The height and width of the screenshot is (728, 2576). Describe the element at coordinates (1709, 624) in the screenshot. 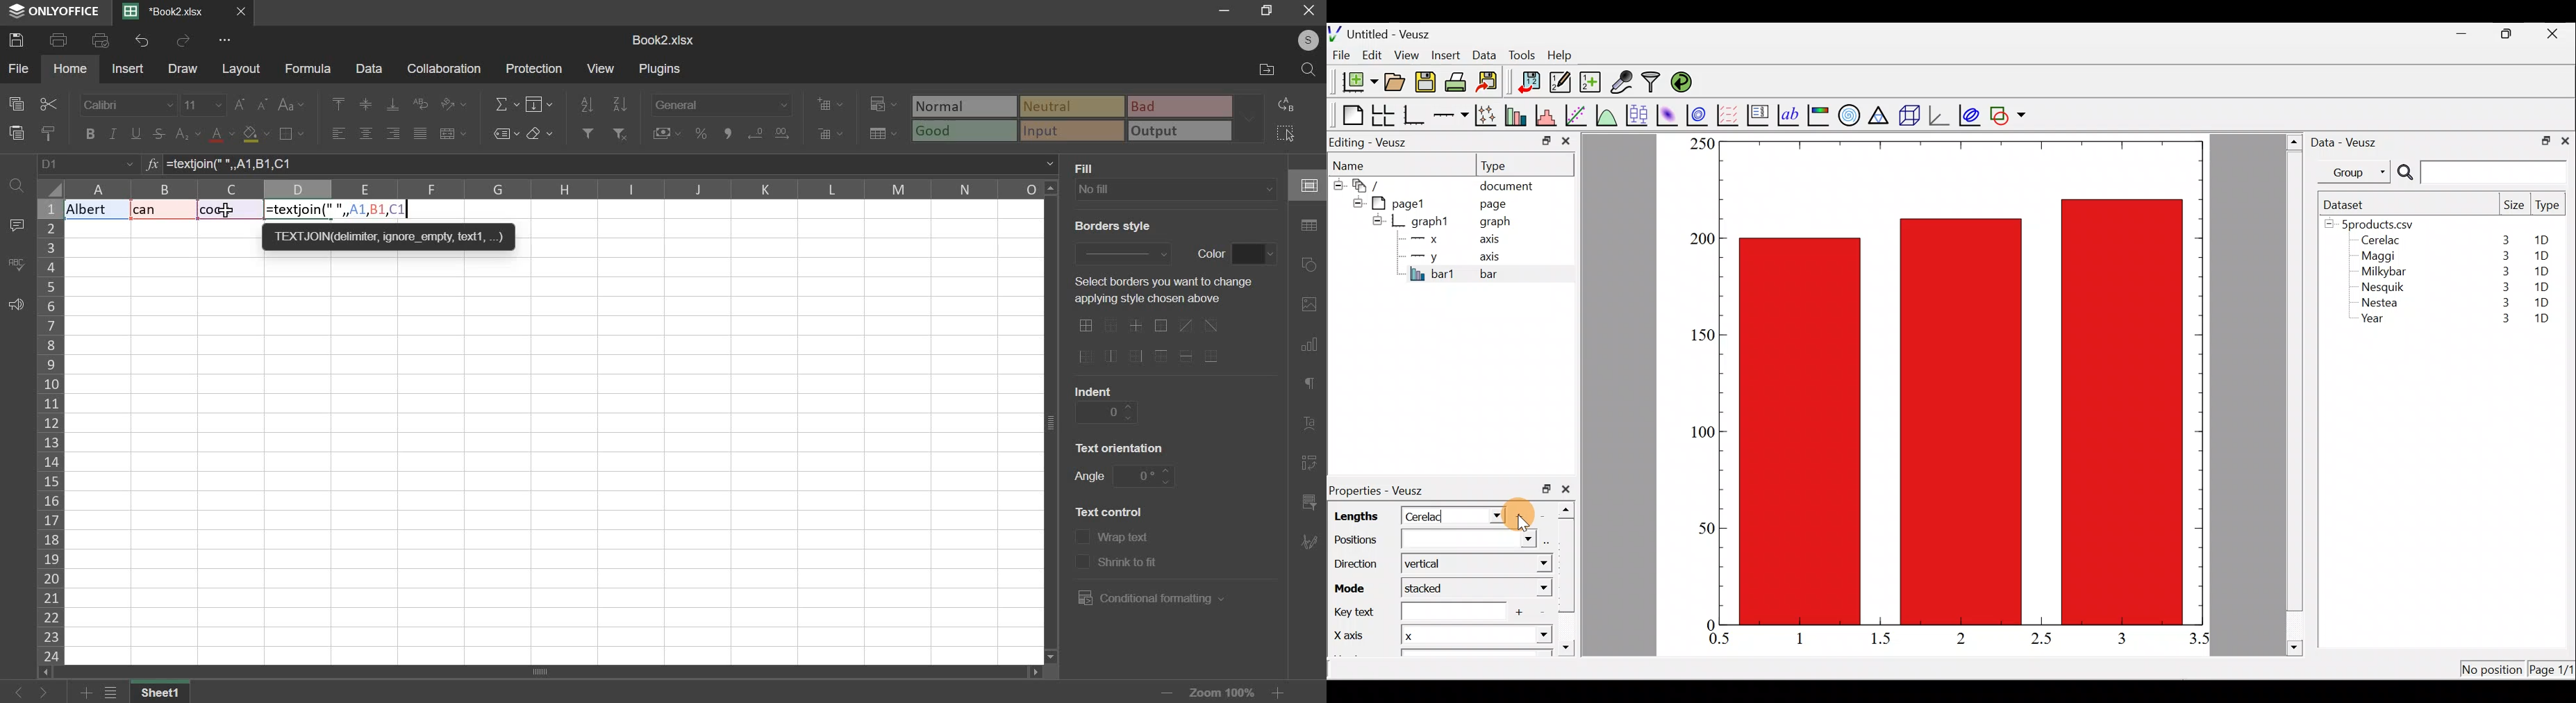

I see `0` at that location.